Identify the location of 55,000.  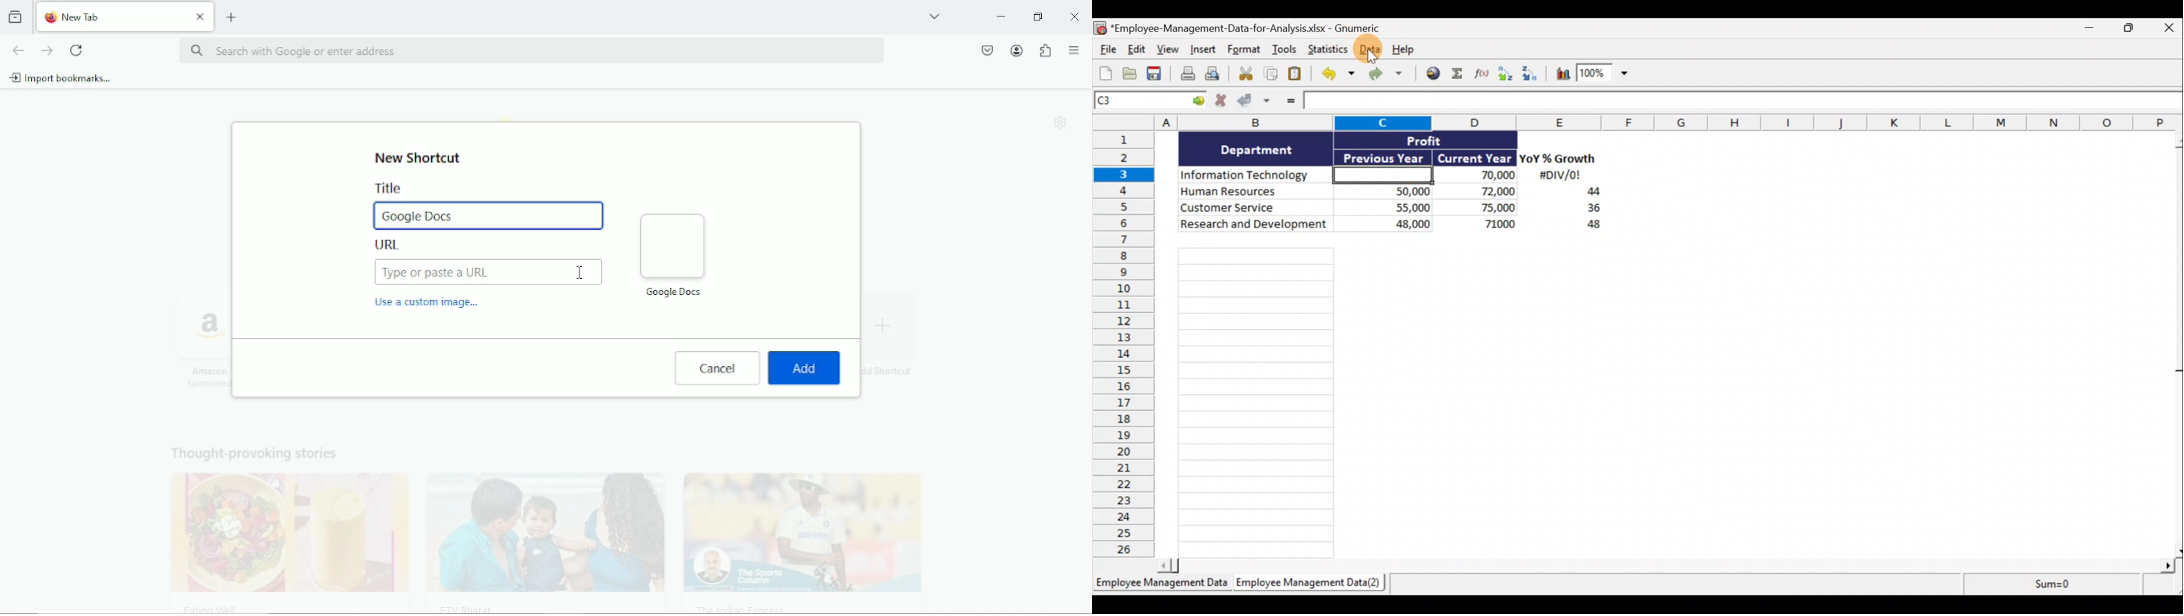
(1389, 207).